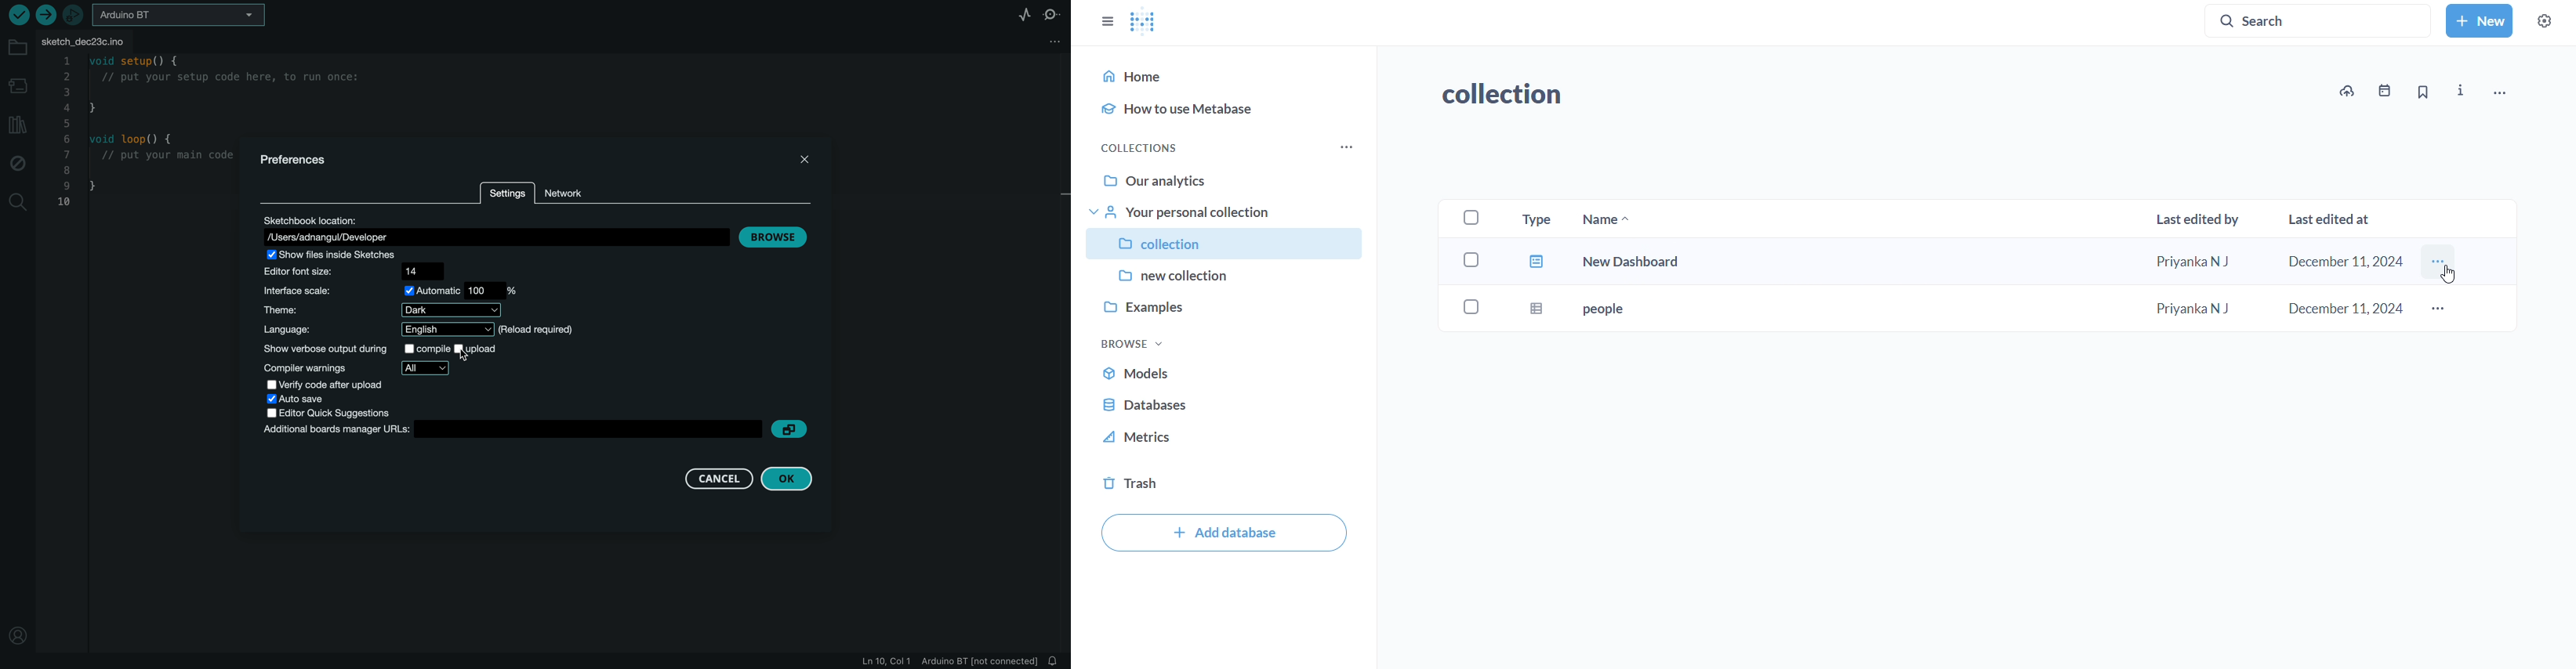 The image size is (2576, 672). Describe the element at coordinates (1966, 264) in the screenshot. I see `new dashboard` at that location.